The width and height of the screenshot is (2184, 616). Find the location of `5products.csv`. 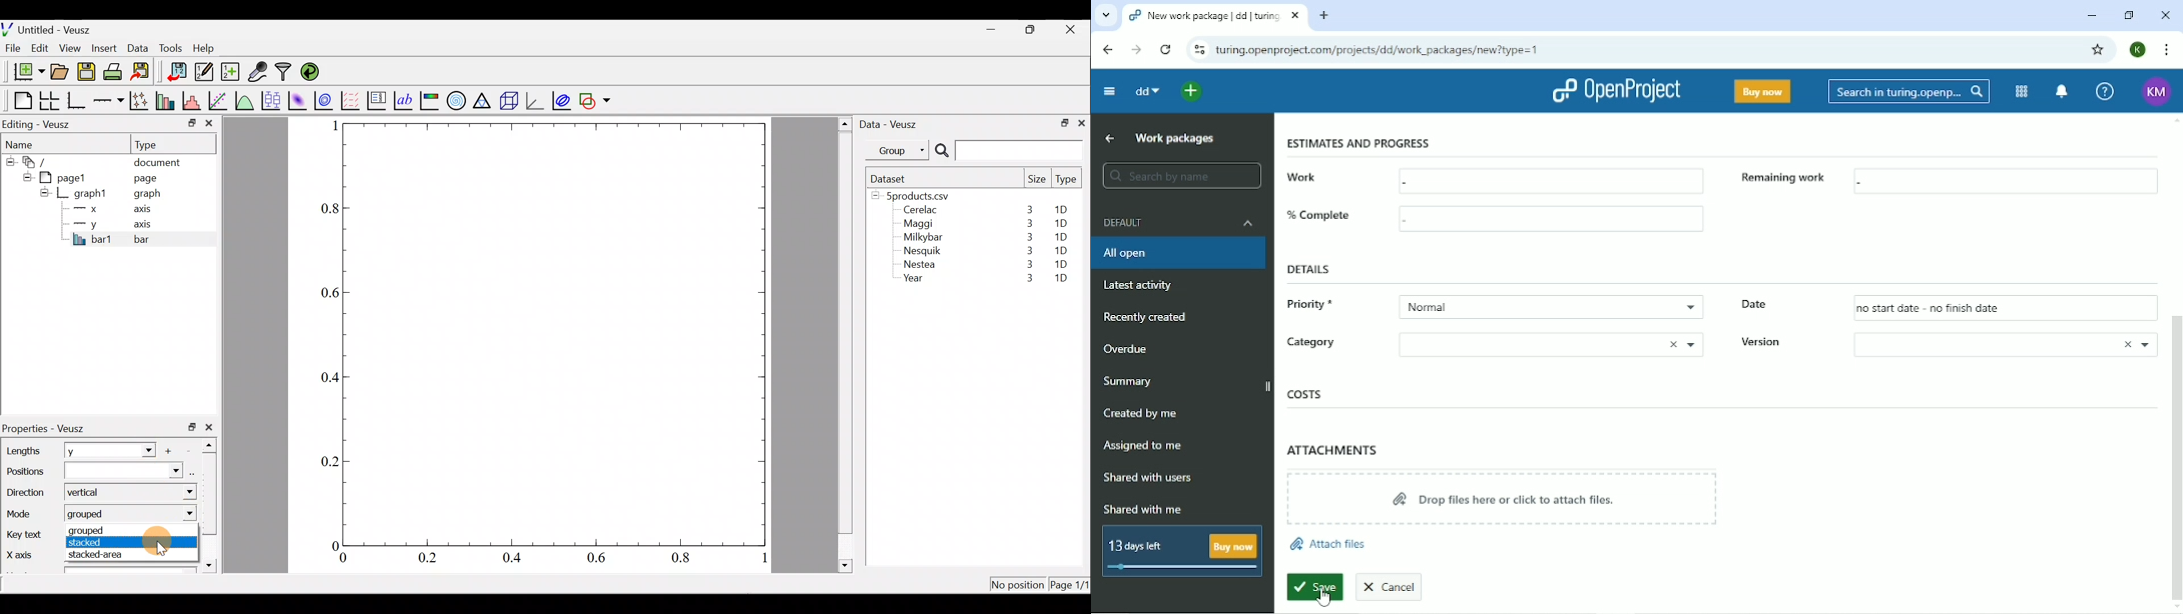

5products.csv is located at coordinates (917, 195).